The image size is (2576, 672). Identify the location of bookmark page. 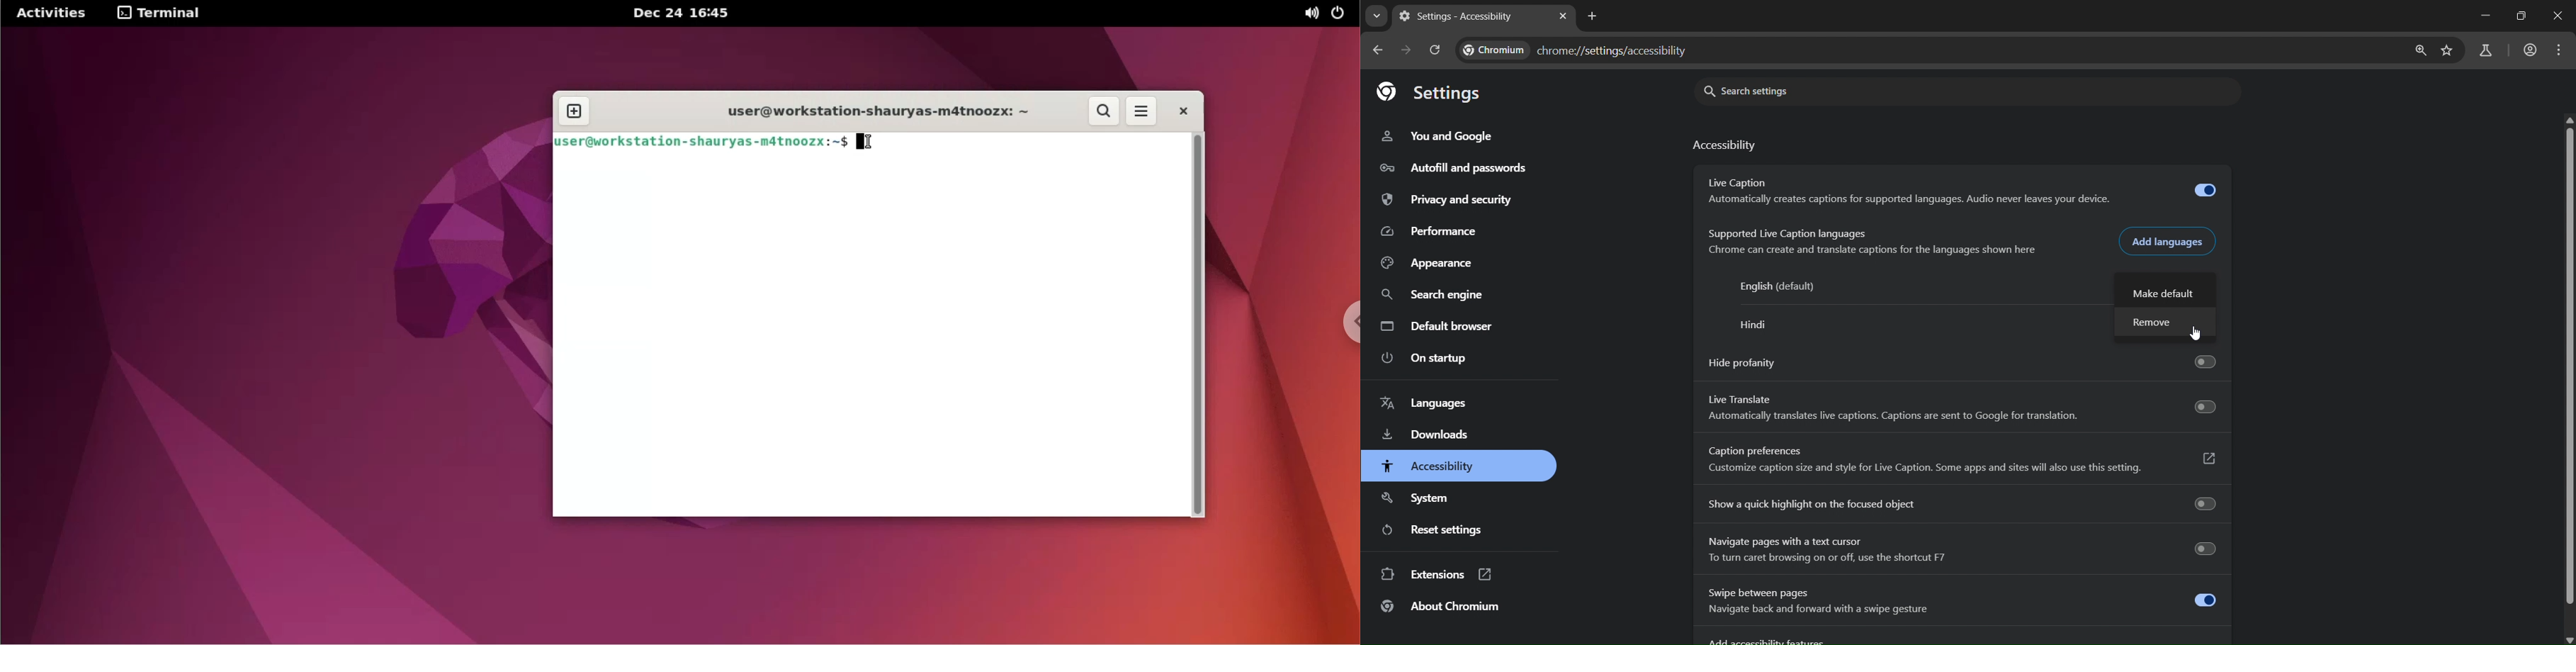
(2448, 50).